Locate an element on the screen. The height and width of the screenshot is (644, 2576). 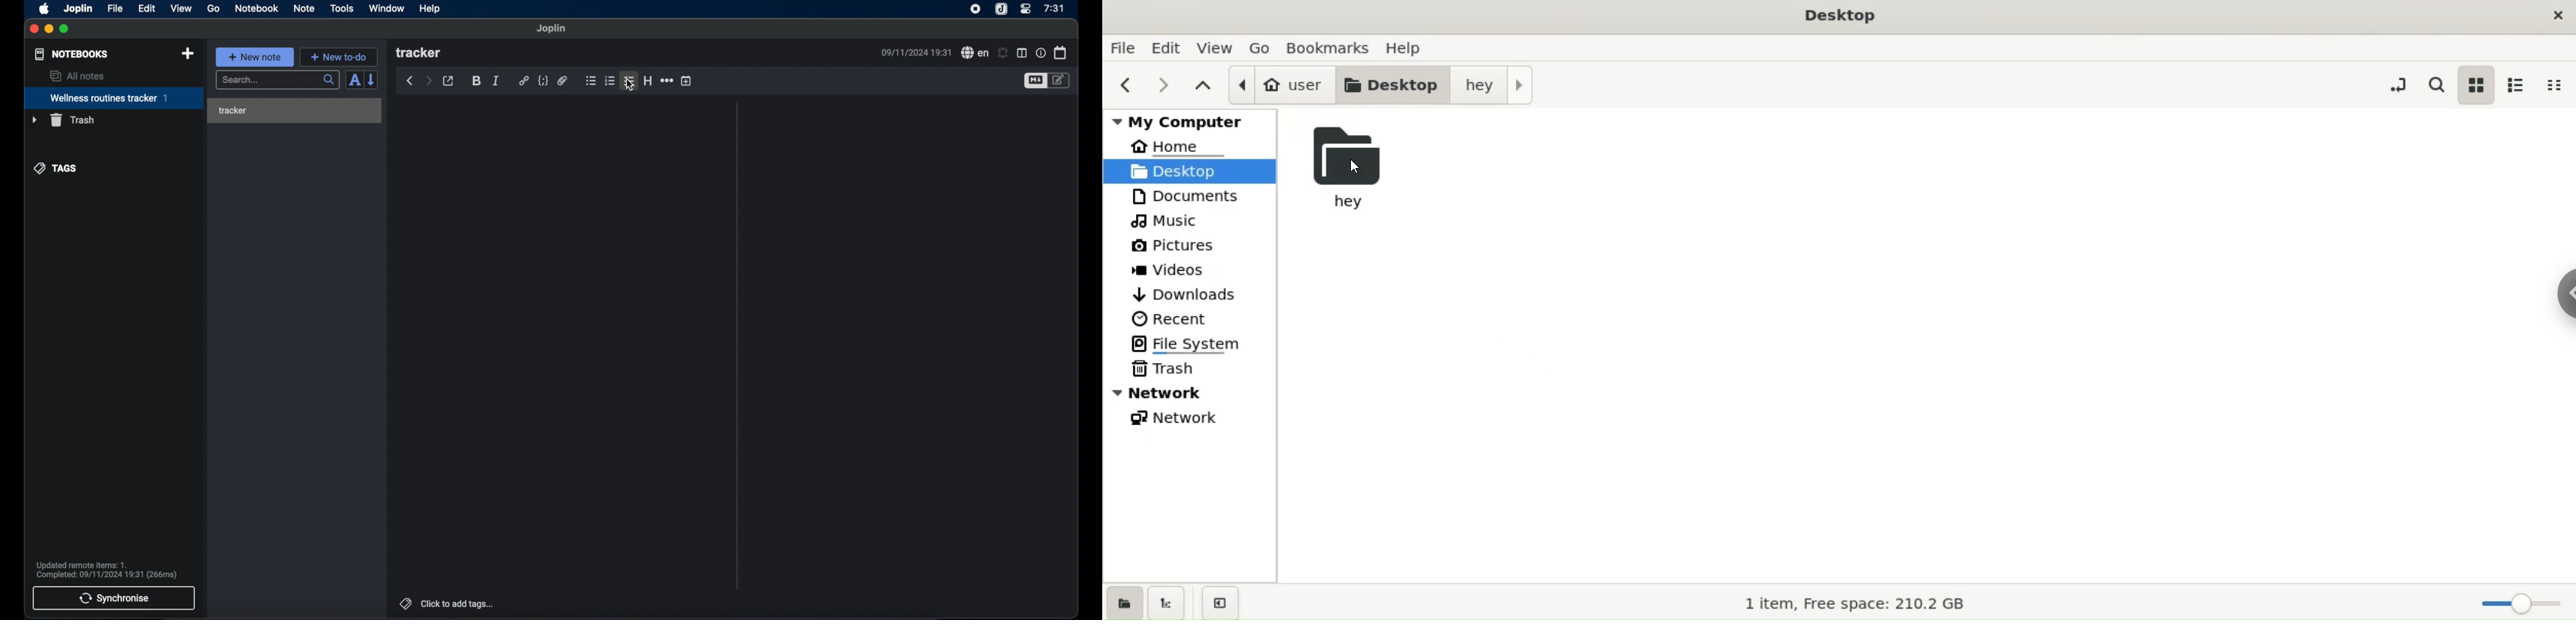
+ new to-do is located at coordinates (338, 56).